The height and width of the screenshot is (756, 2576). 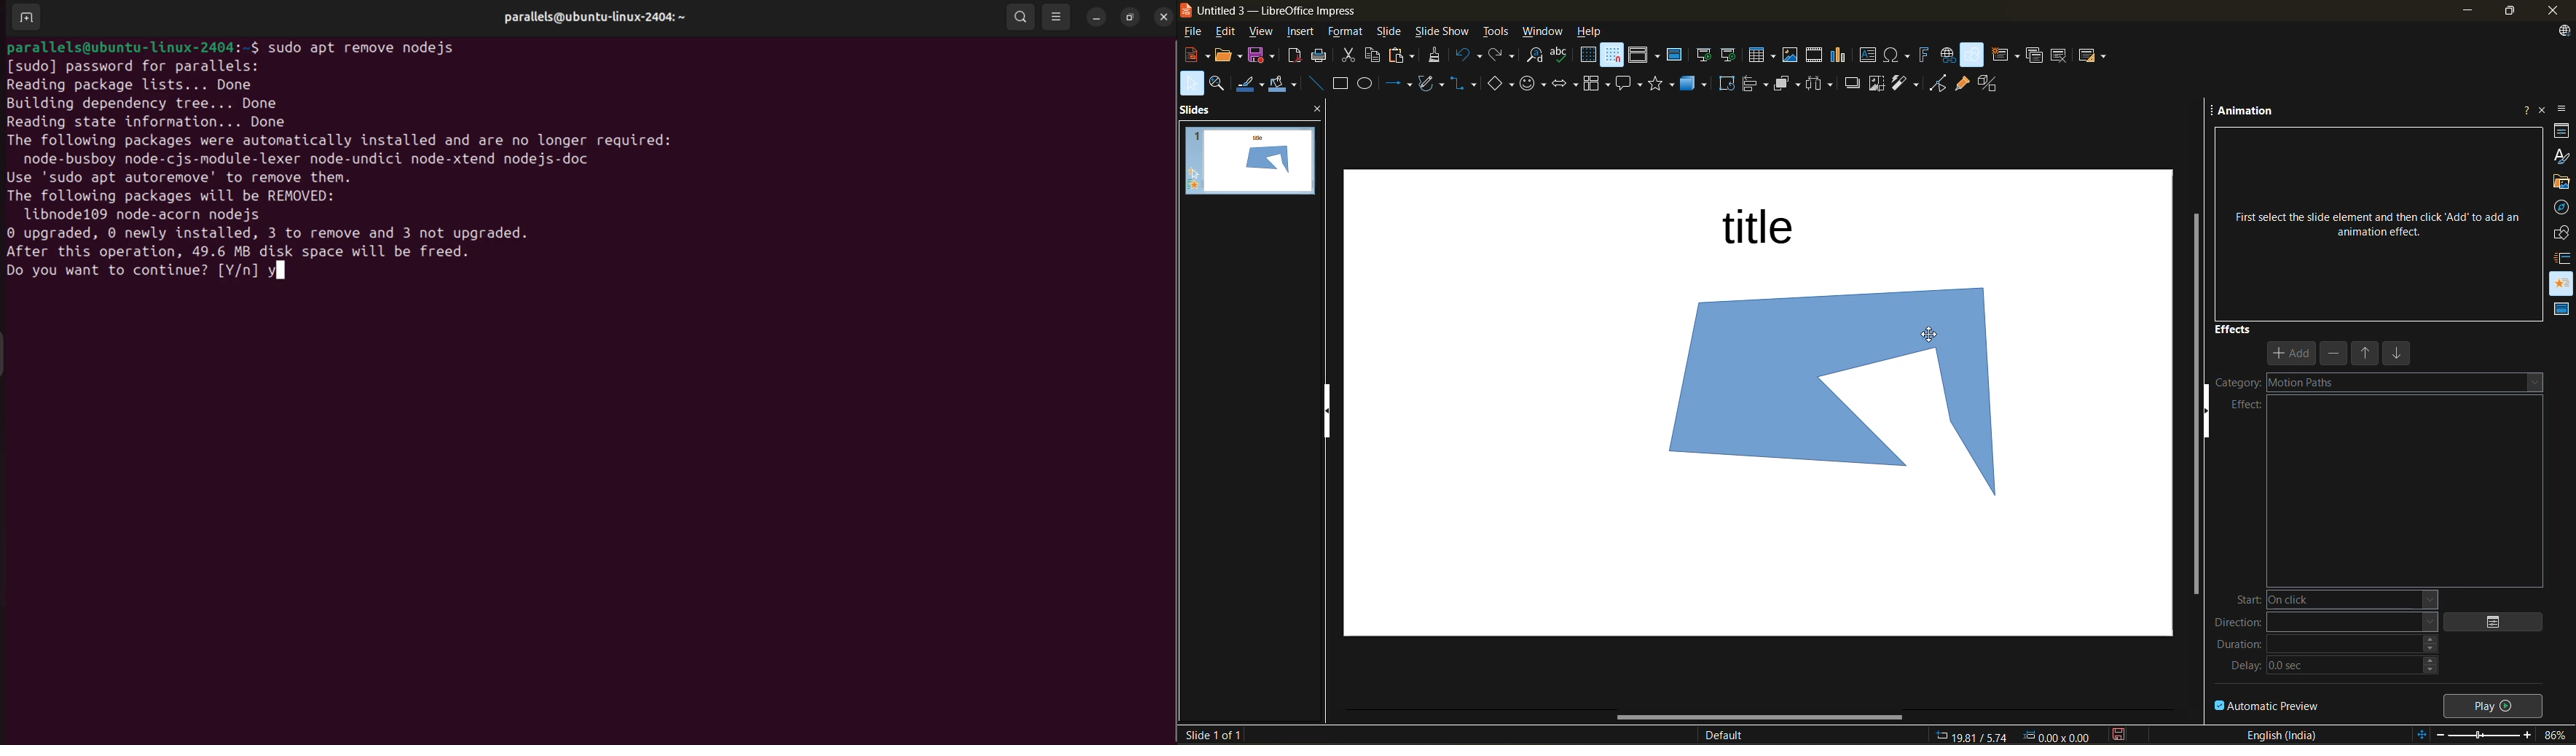 What do you see at coordinates (2060, 58) in the screenshot?
I see `delete slide` at bounding box center [2060, 58].